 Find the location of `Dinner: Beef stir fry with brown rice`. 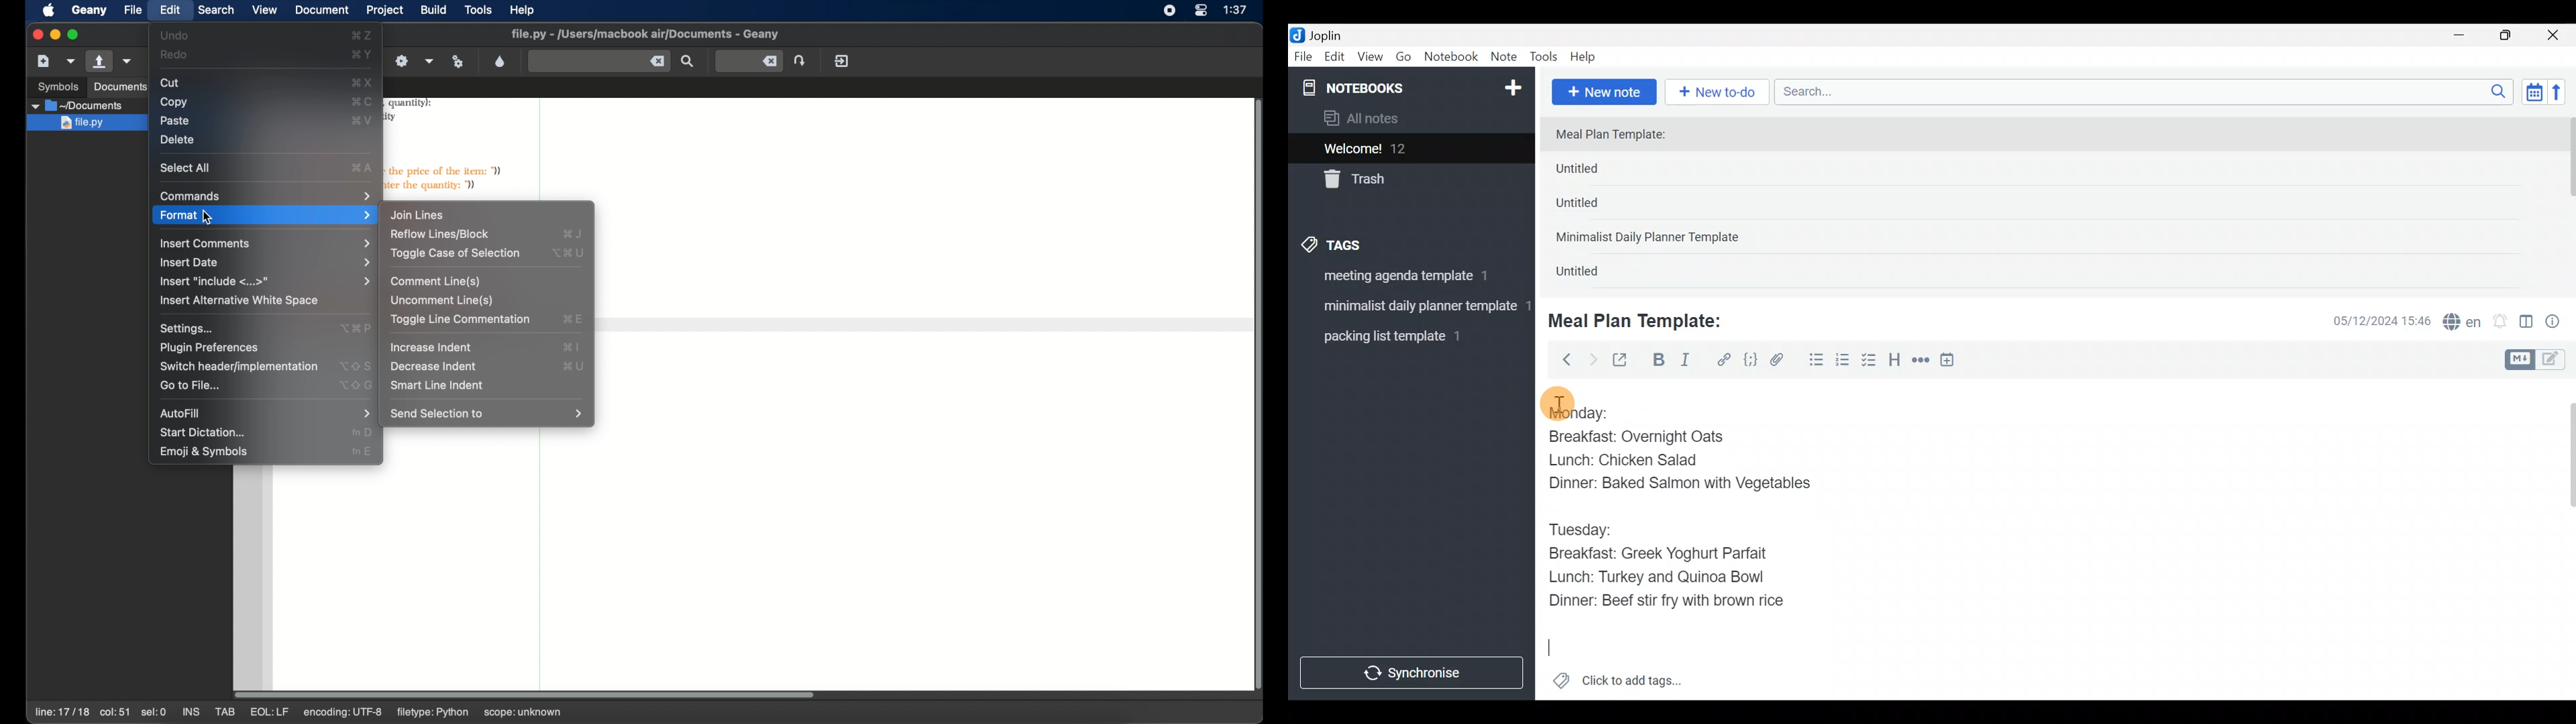

Dinner: Beef stir fry with brown rice is located at coordinates (1664, 603).